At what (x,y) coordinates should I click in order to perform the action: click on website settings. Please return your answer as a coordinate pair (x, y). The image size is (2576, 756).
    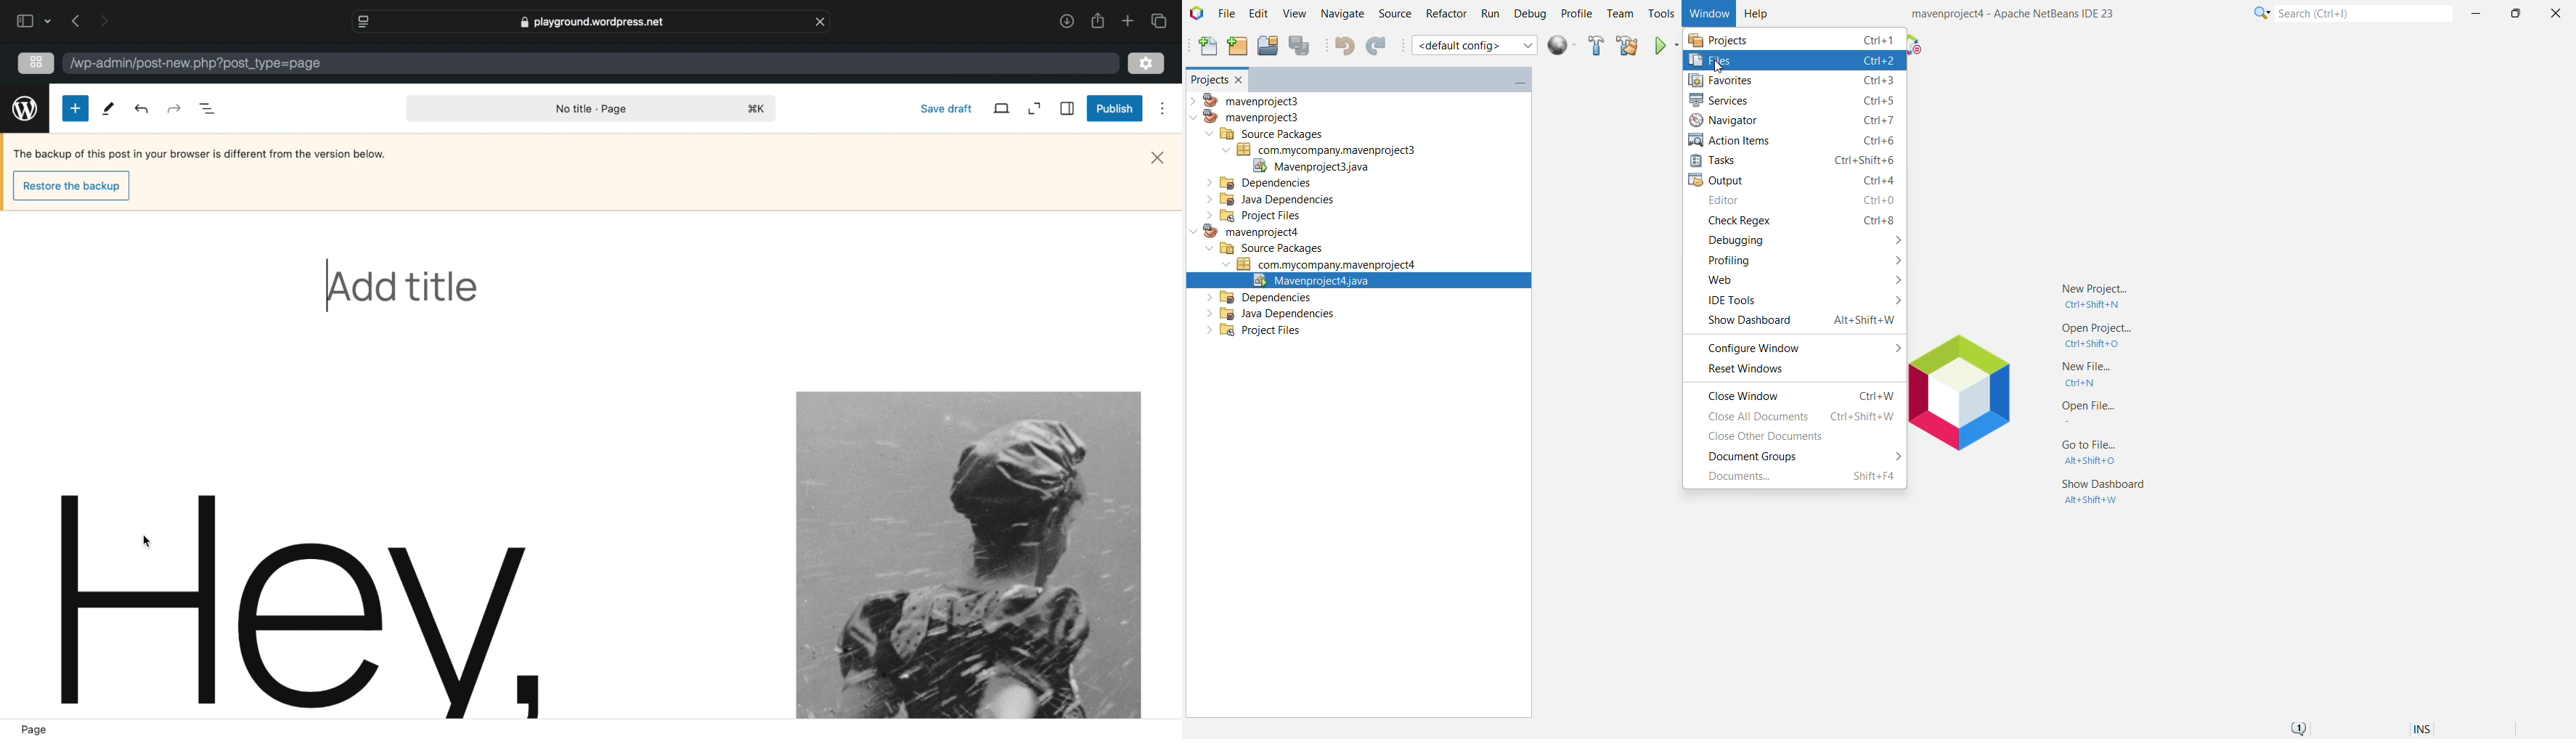
    Looking at the image, I should click on (363, 22).